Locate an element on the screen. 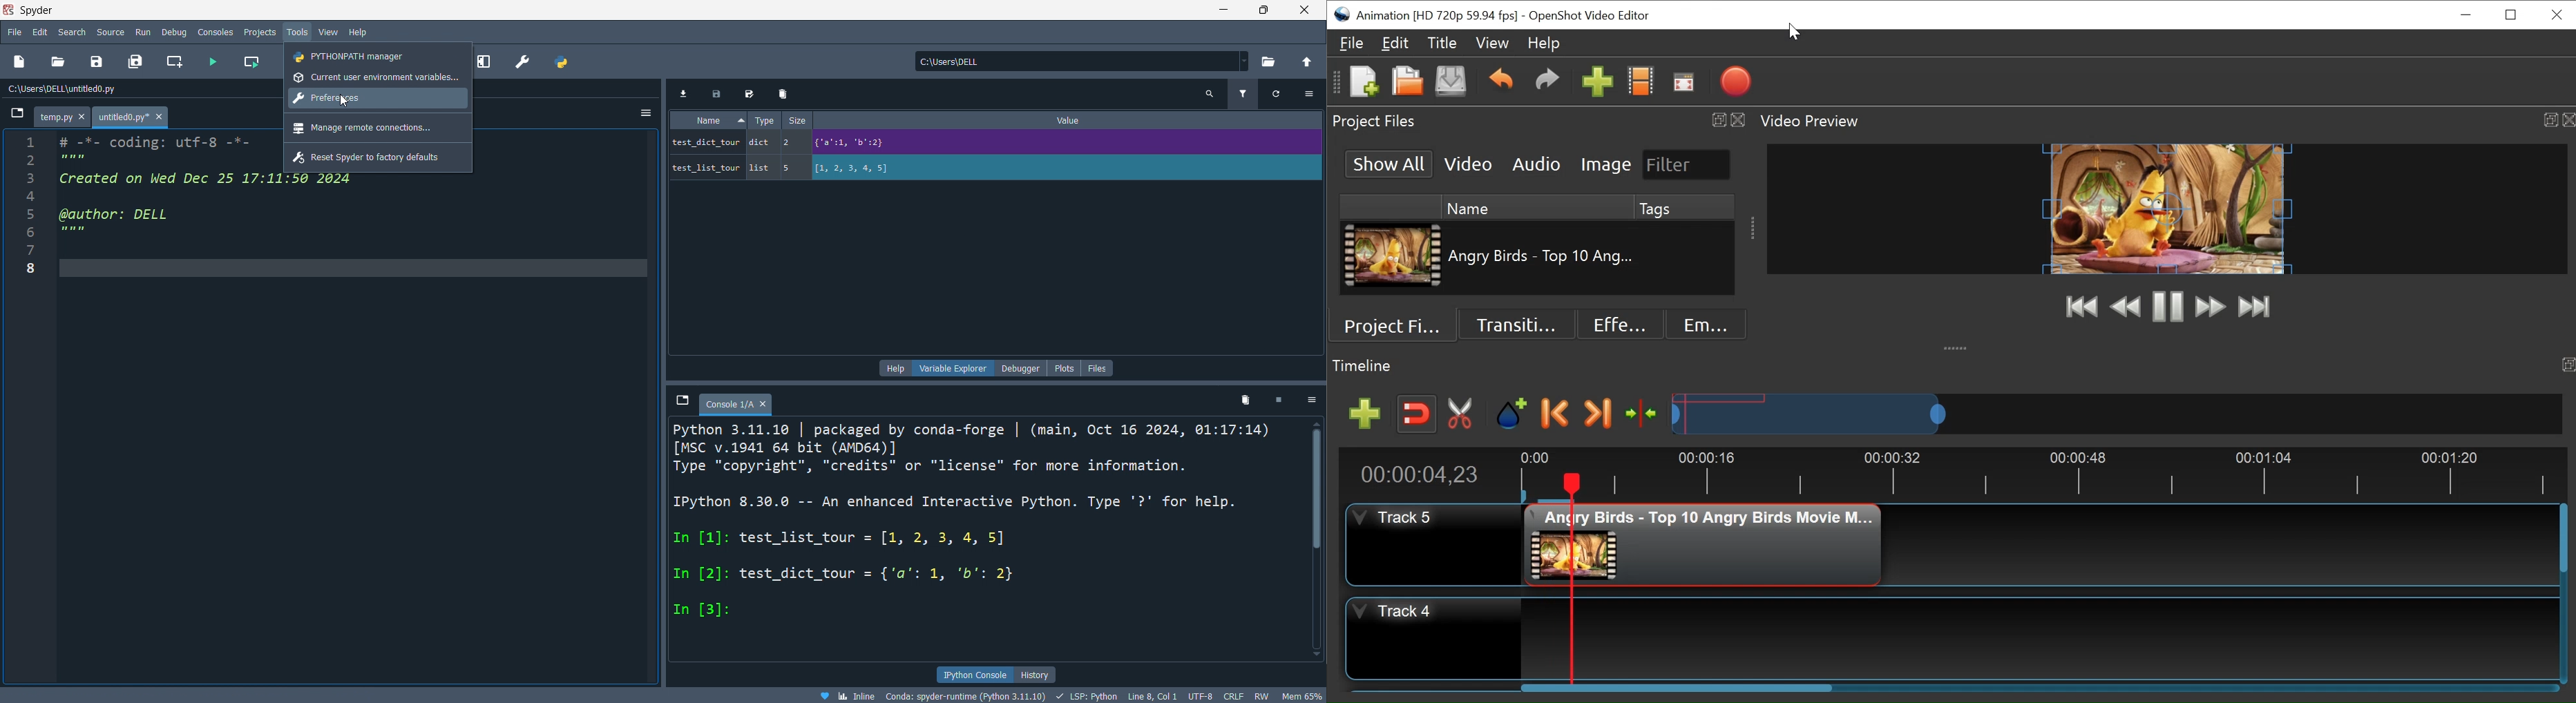 Image resolution: width=2576 pixels, height=728 pixels. Tags is located at coordinates (1685, 207).